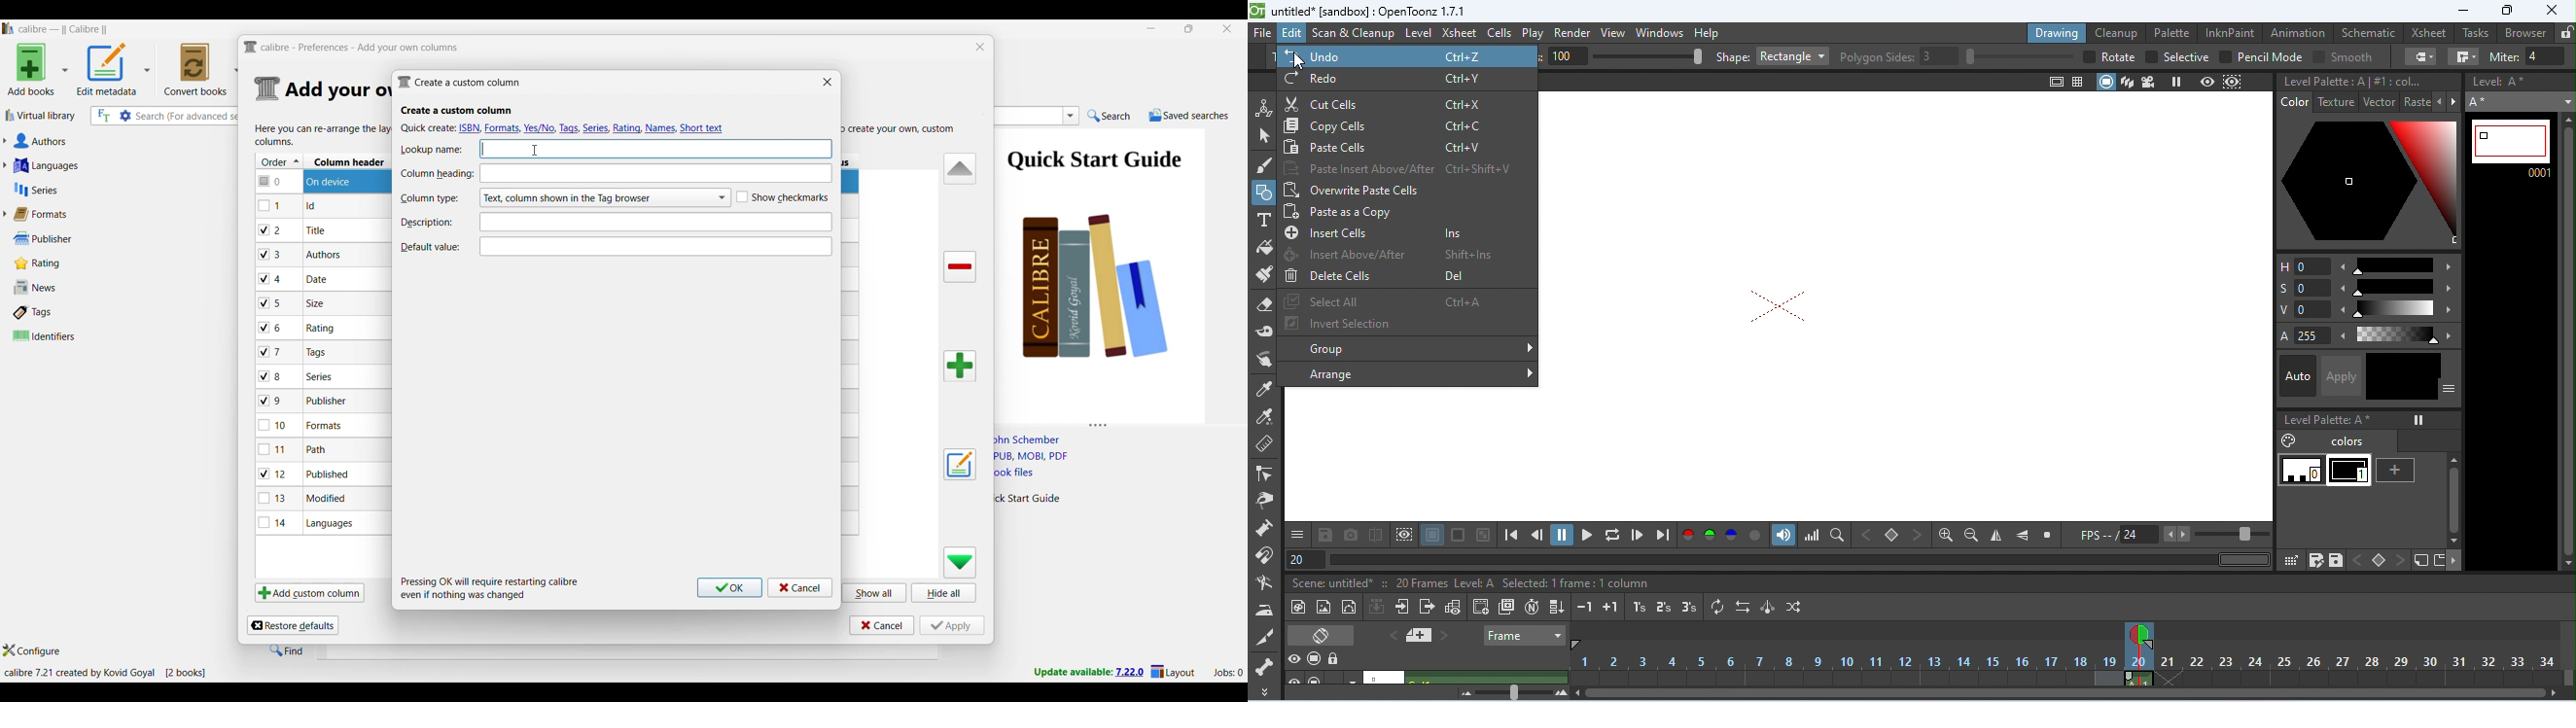 This screenshot has height=728, width=2576. What do you see at coordinates (2419, 561) in the screenshot?
I see `new style` at bounding box center [2419, 561].